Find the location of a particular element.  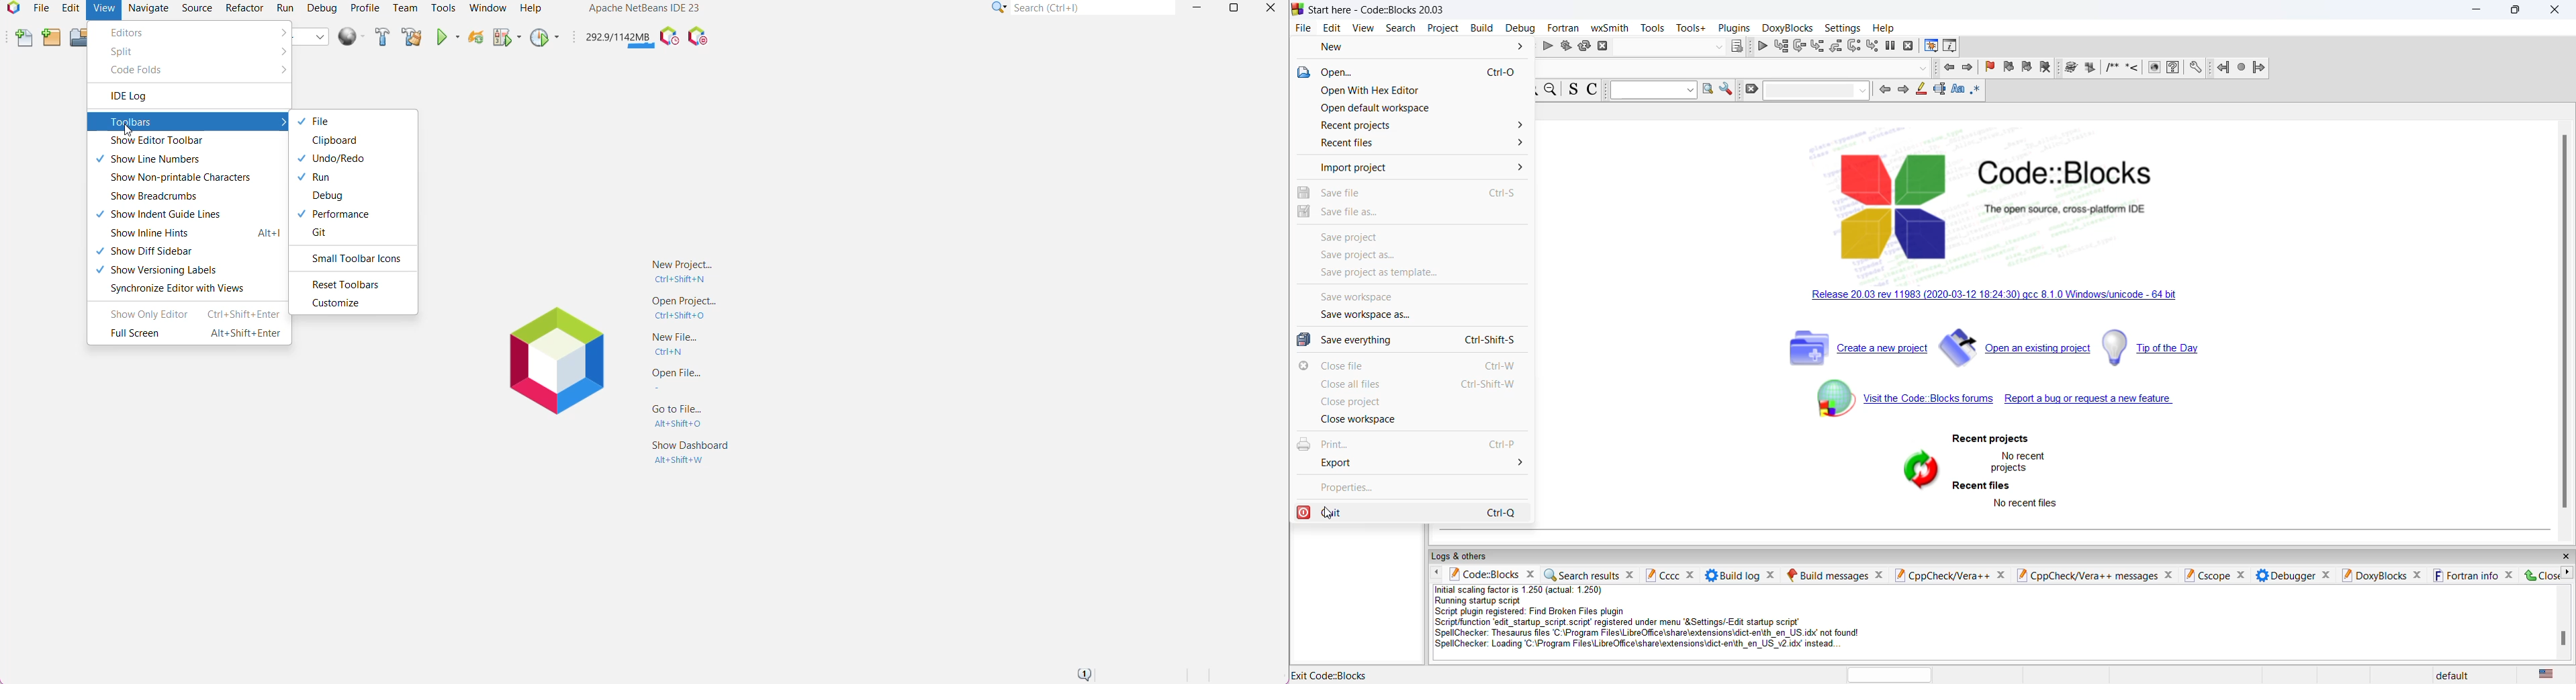

source comments is located at coordinates (1574, 91).